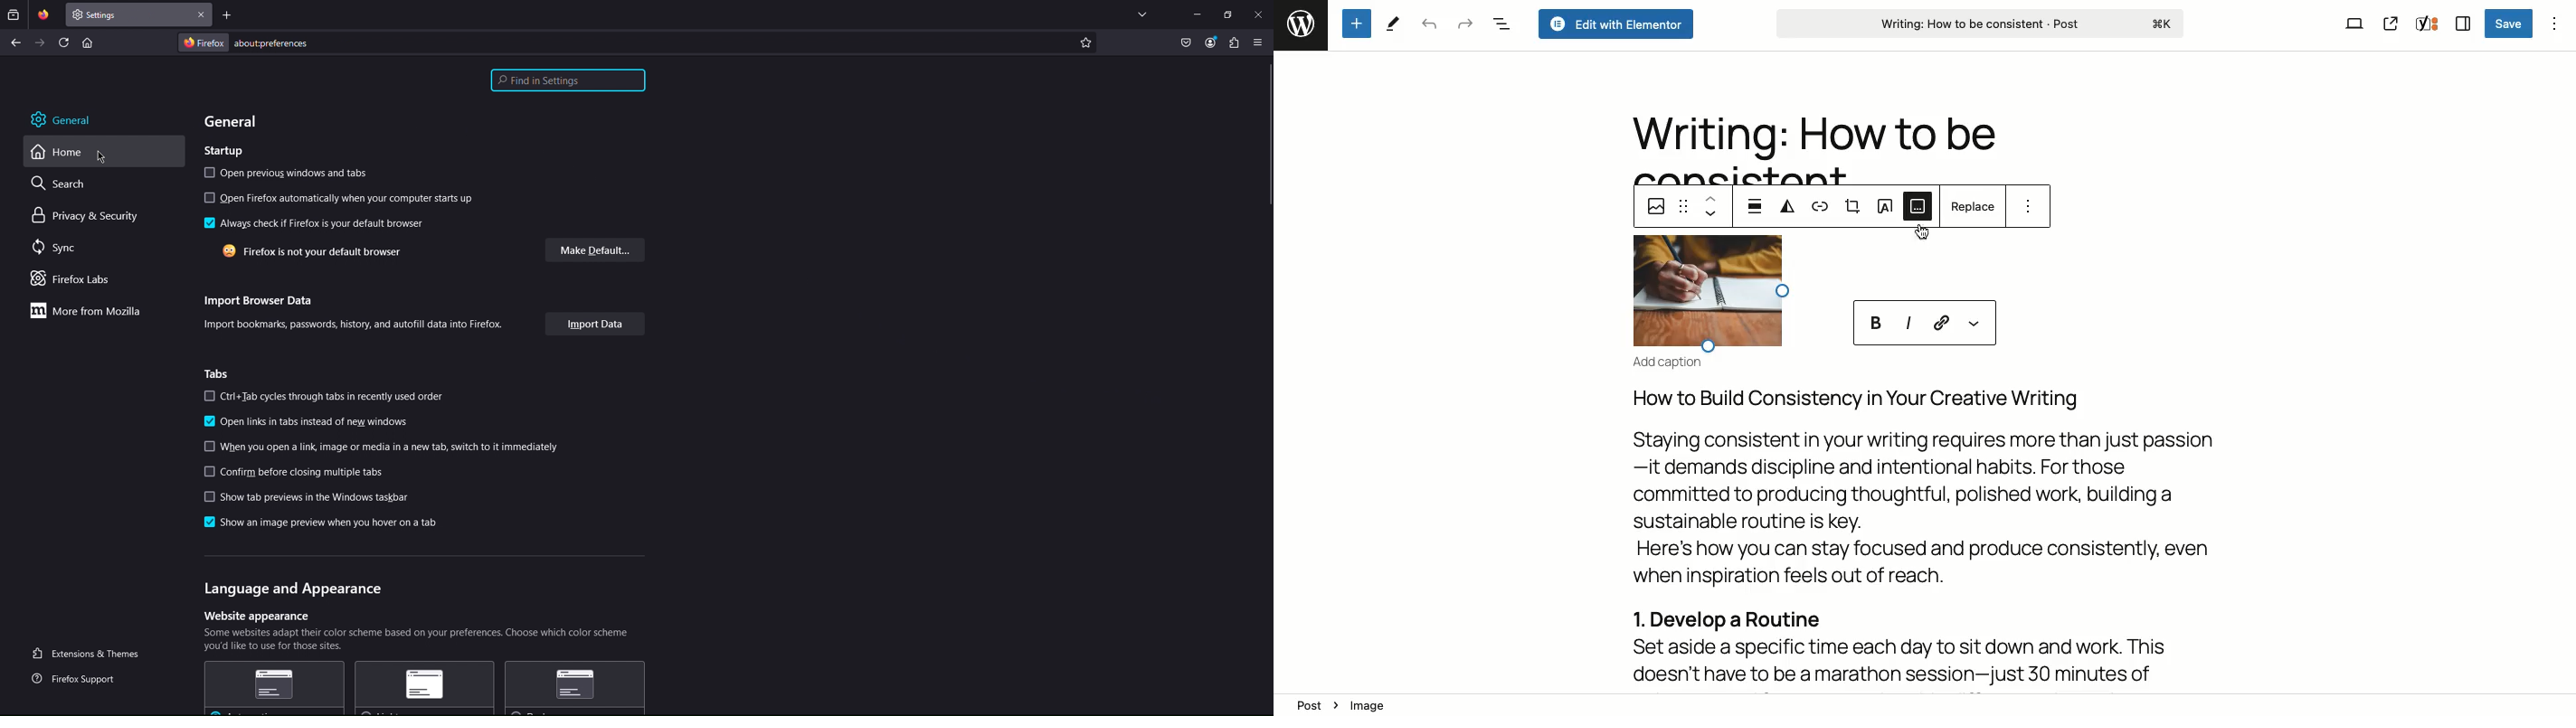 The width and height of the screenshot is (2576, 728). Describe the element at coordinates (1886, 205) in the screenshot. I see `Text over image` at that location.